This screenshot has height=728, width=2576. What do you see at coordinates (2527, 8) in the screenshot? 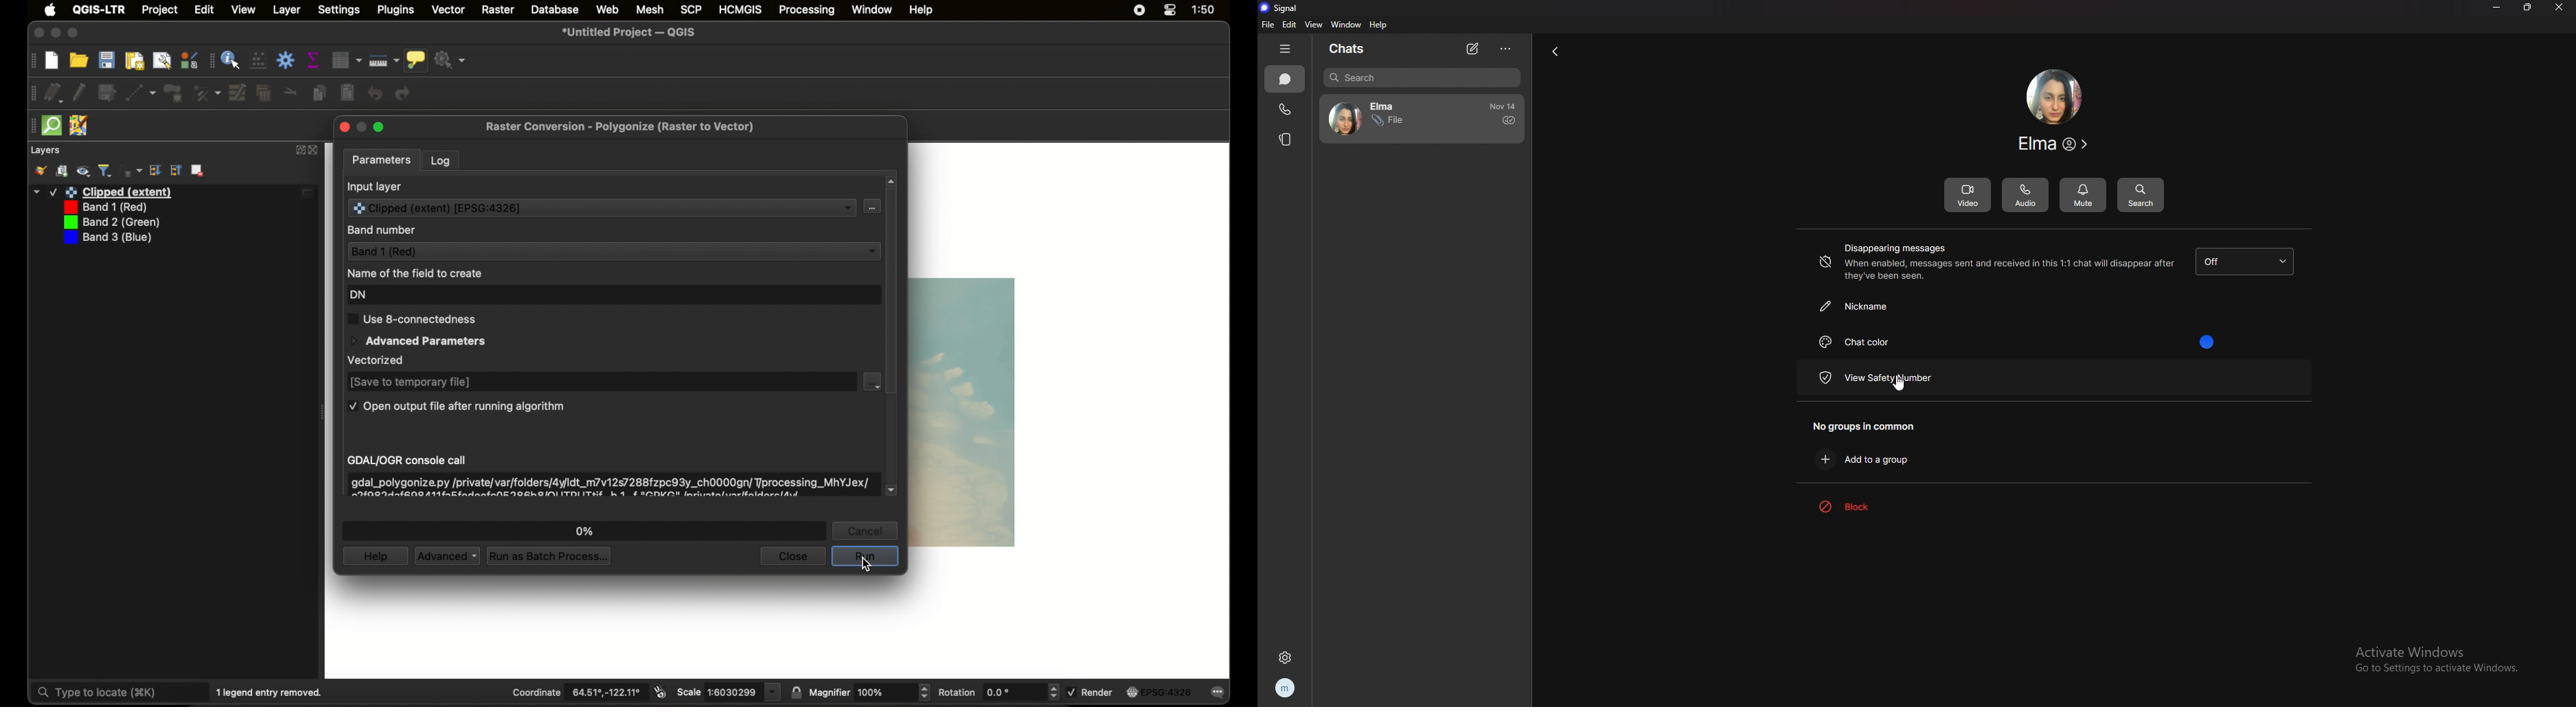
I see `resize` at bounding box center [2527, 8].